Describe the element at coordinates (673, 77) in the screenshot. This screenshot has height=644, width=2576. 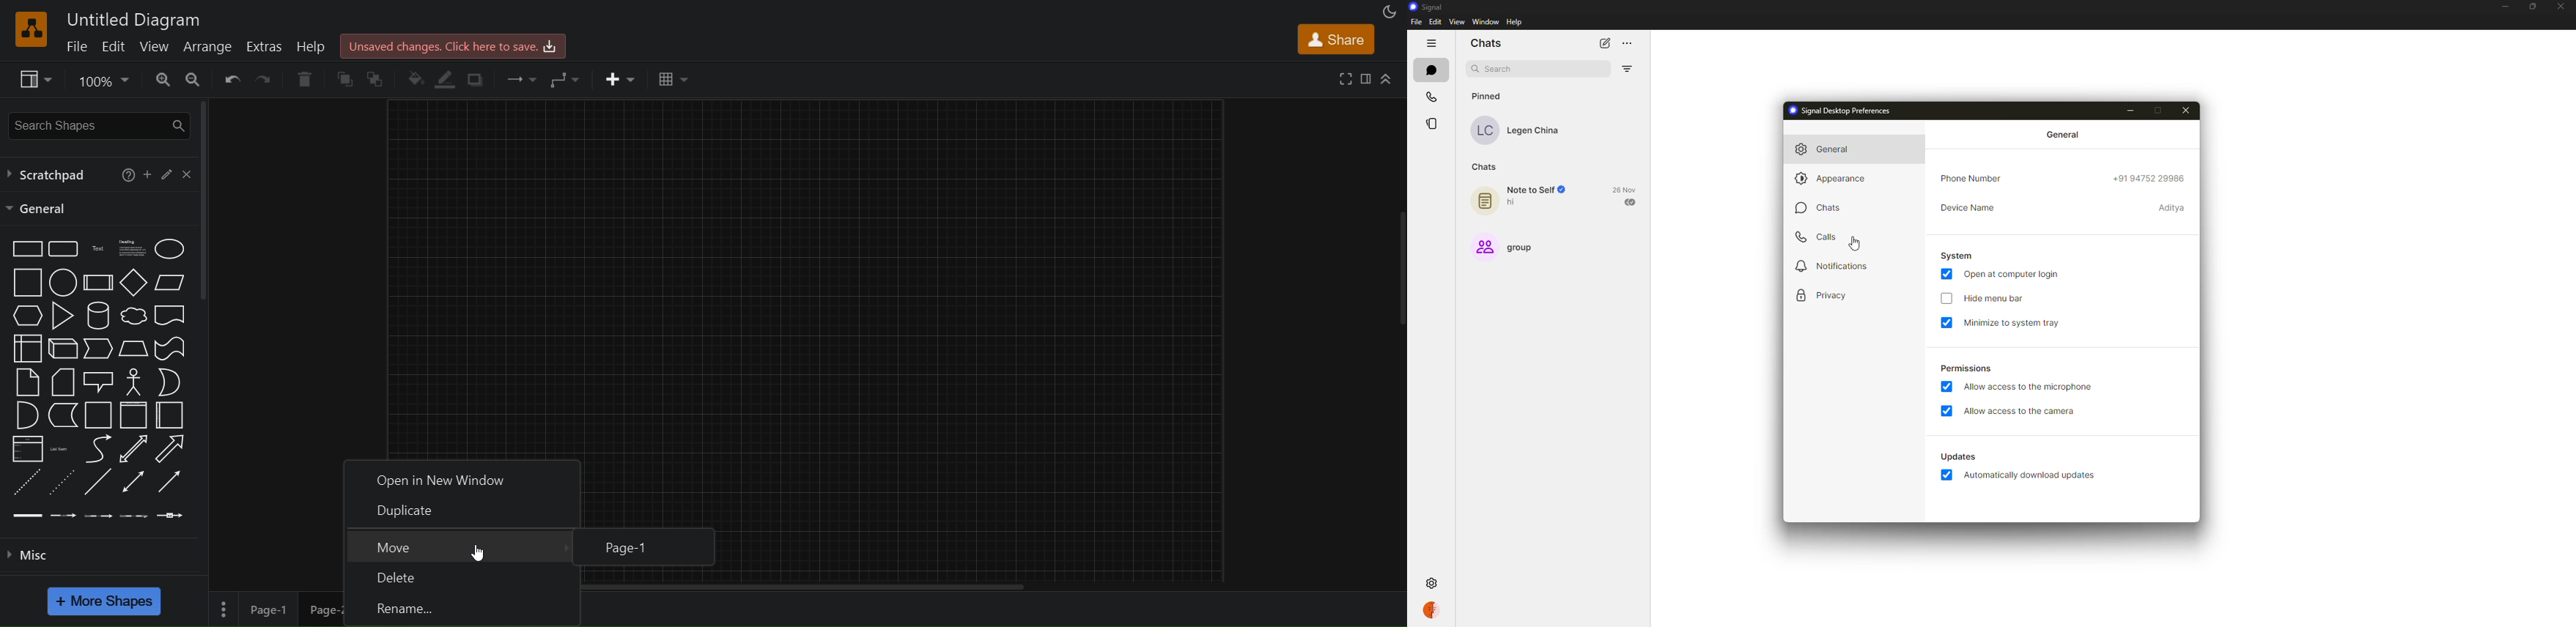
I see `table` at that location.